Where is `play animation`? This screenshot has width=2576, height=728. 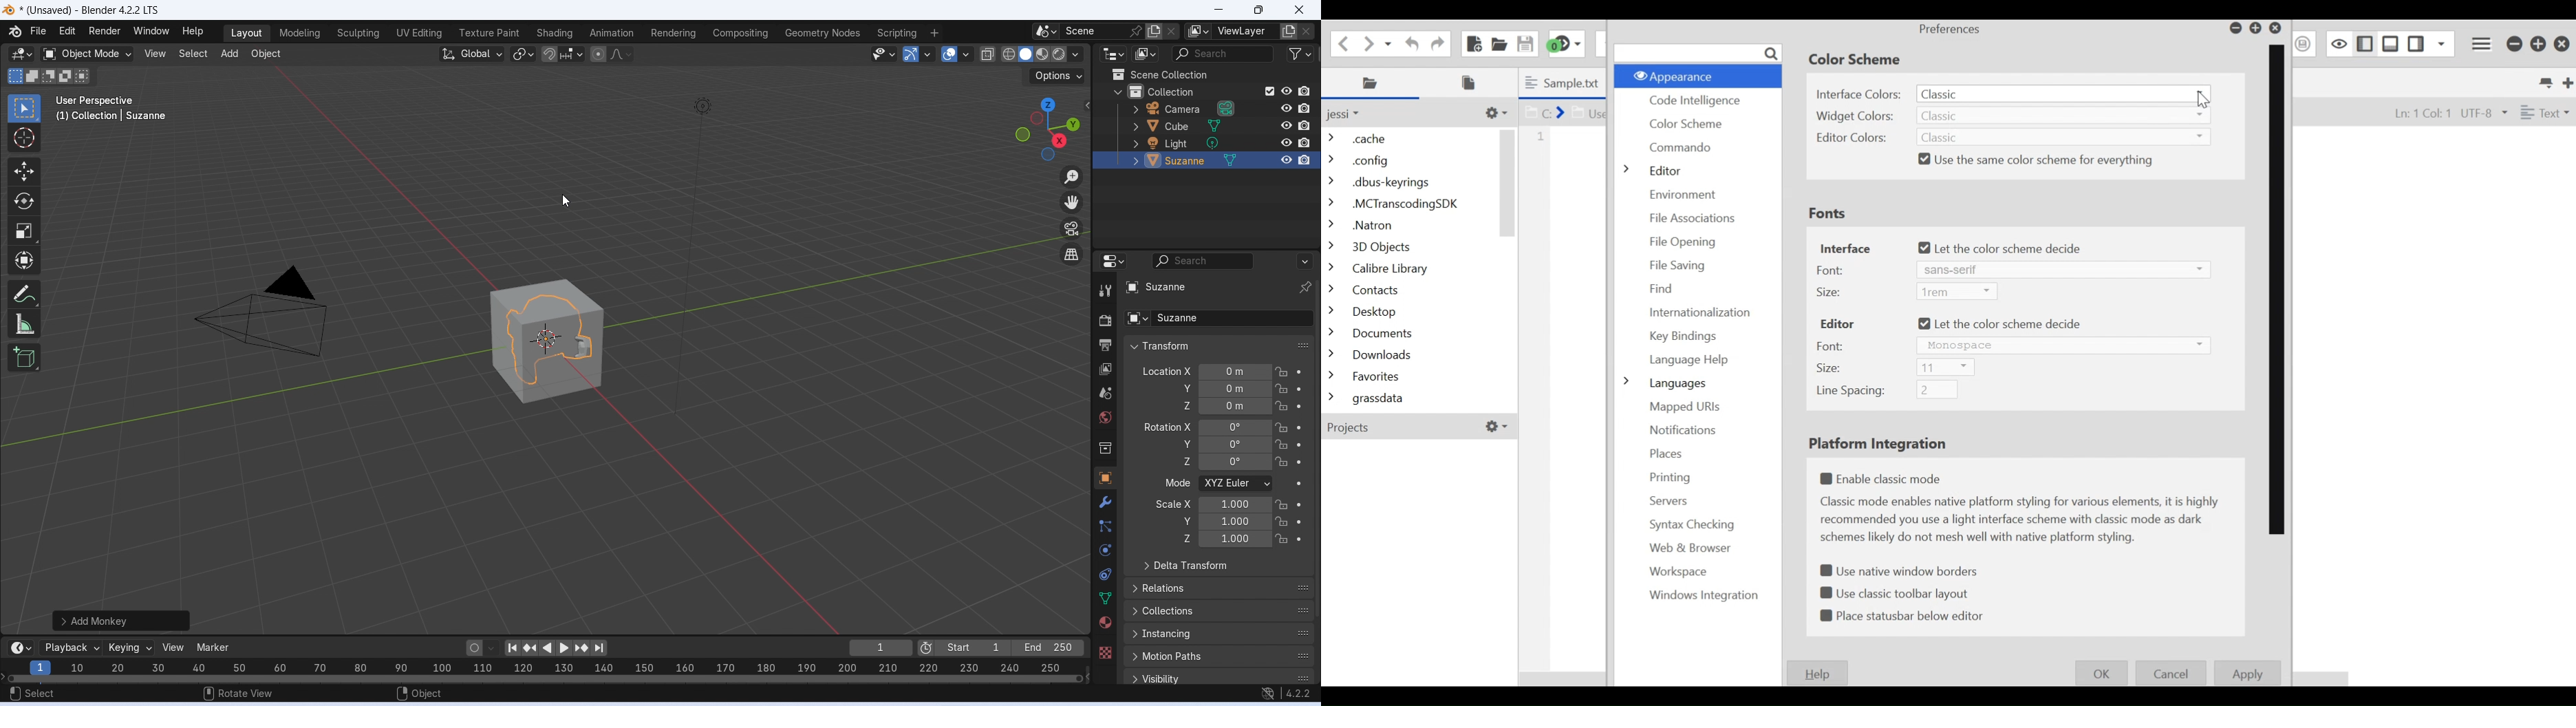 play animation is located at coordinates (566, 648).